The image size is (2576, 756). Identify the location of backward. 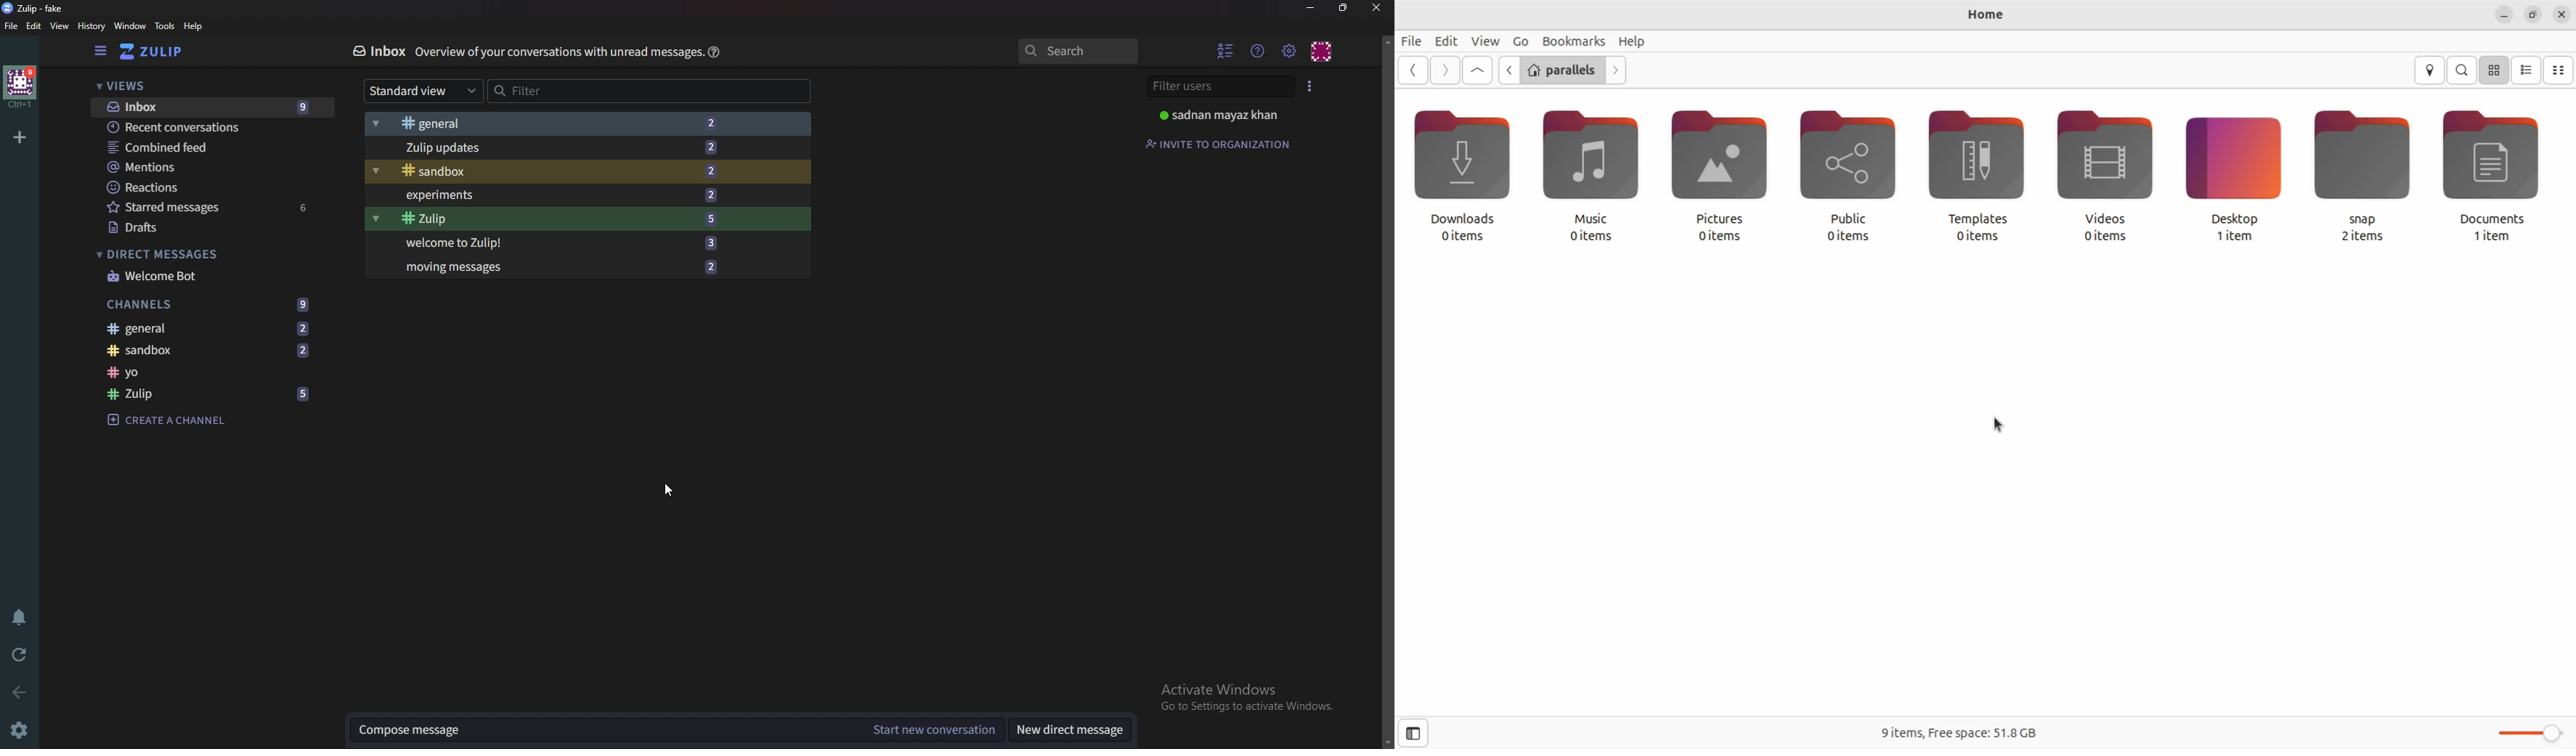
(1508, 70).